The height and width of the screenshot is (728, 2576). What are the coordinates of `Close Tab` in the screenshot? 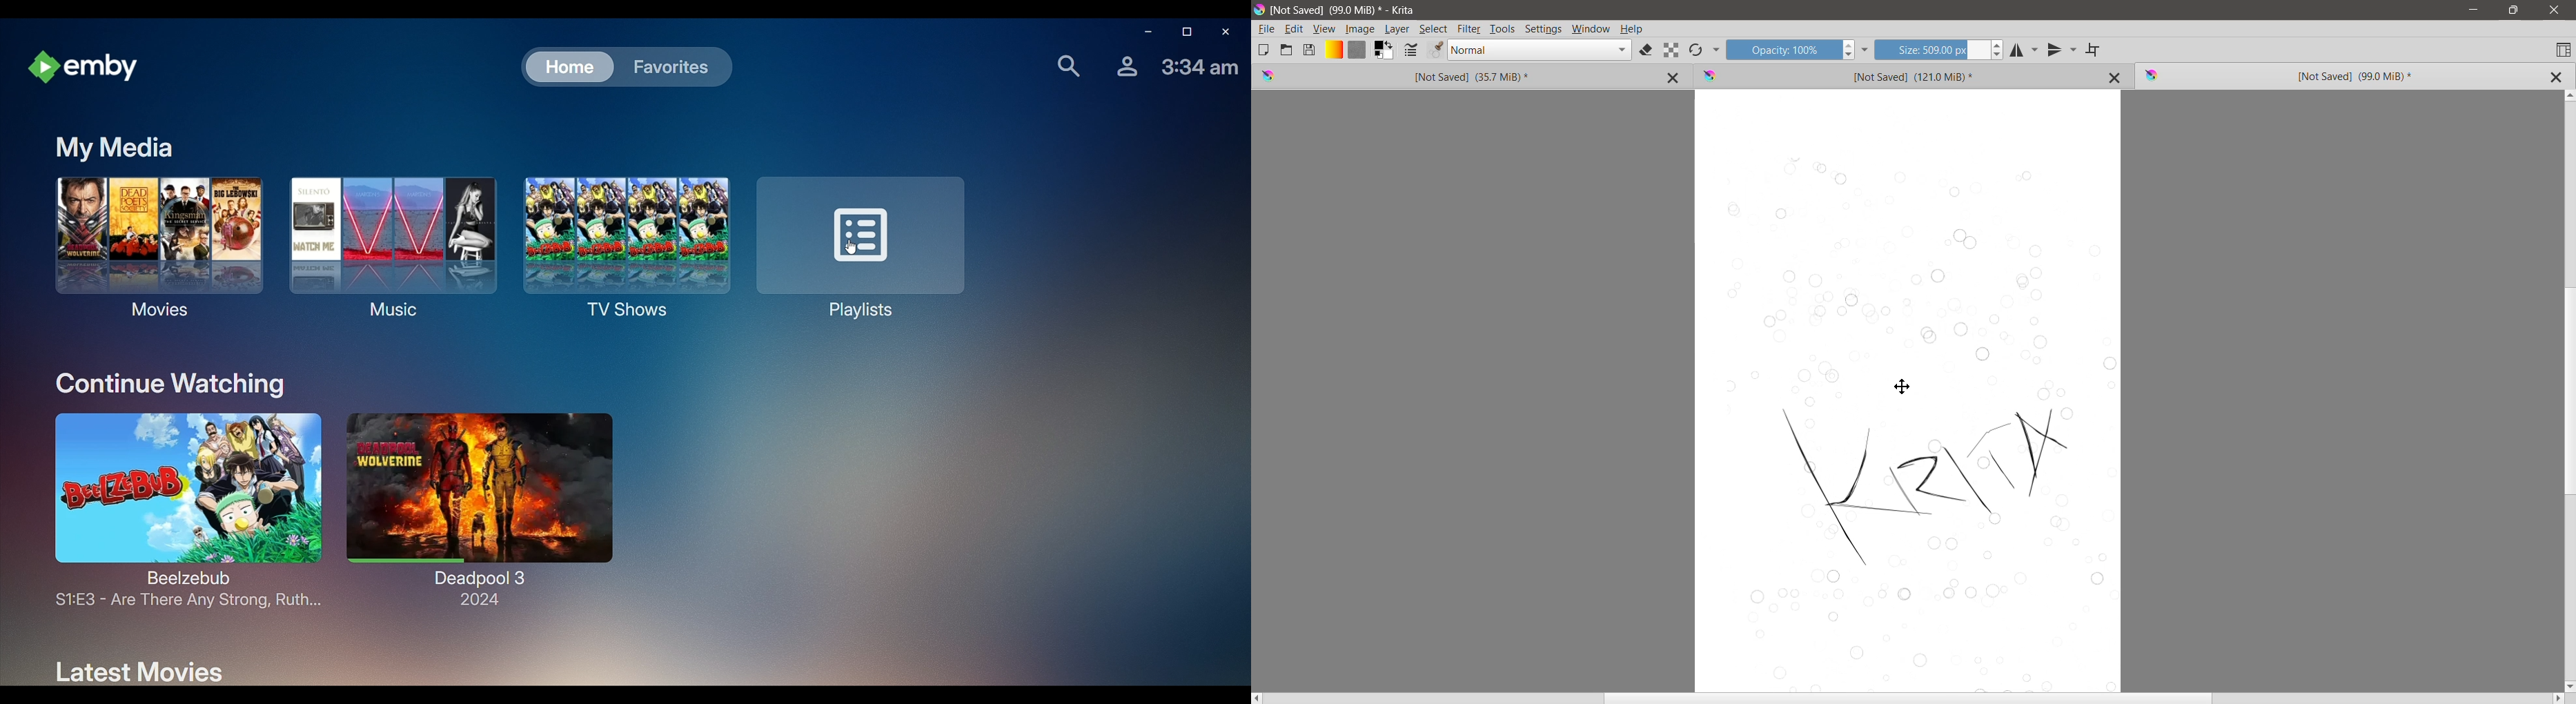 It's located at (2115, 77).